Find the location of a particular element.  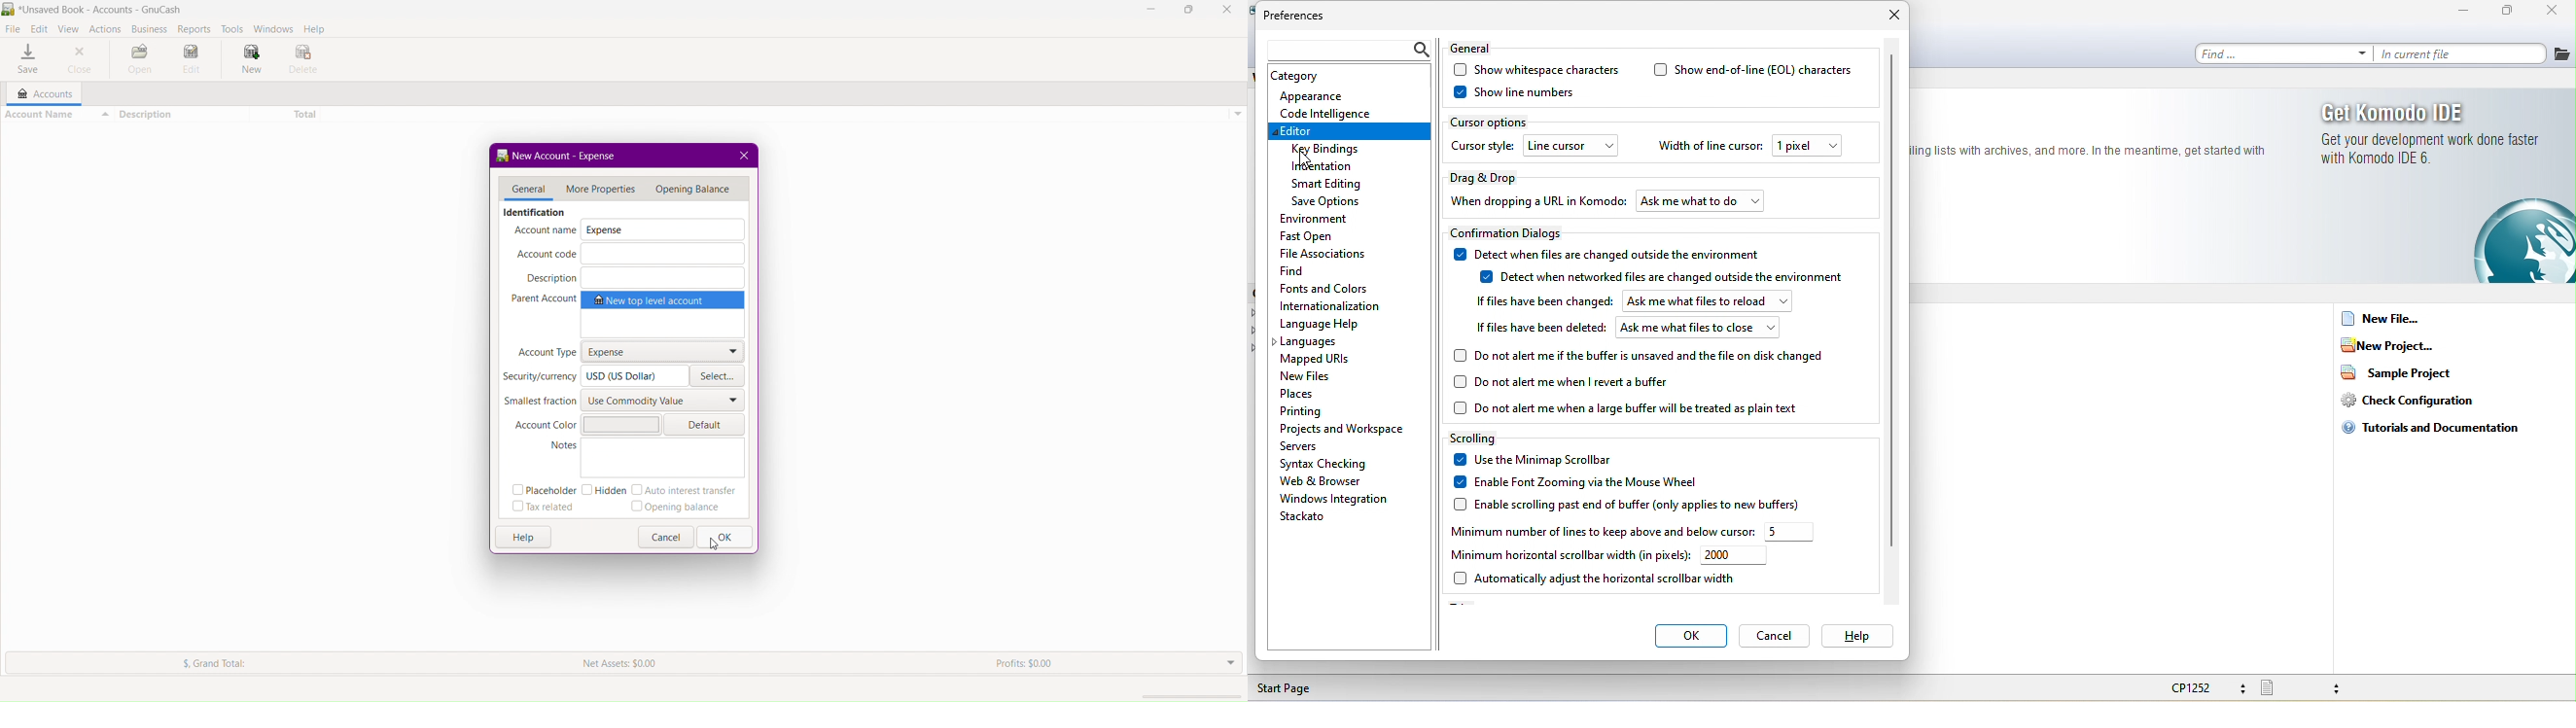

Default is located at coordinates (708, 424).